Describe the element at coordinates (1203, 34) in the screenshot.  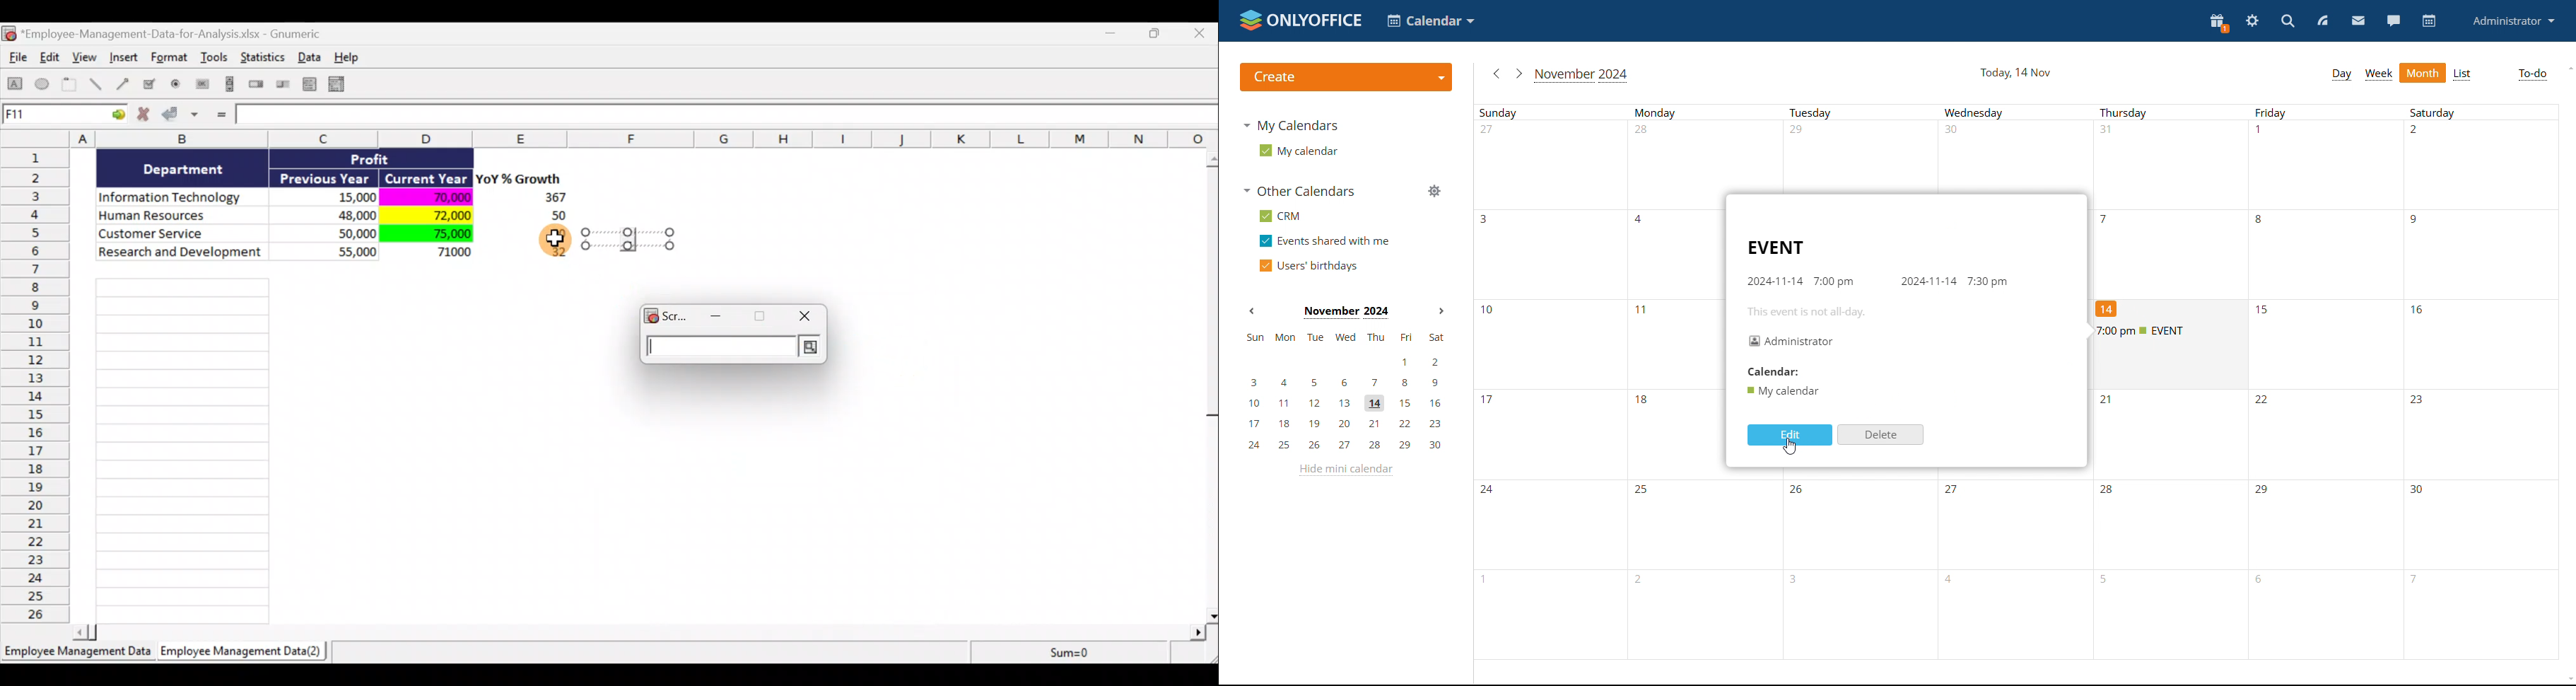
I see `Close` at that location.